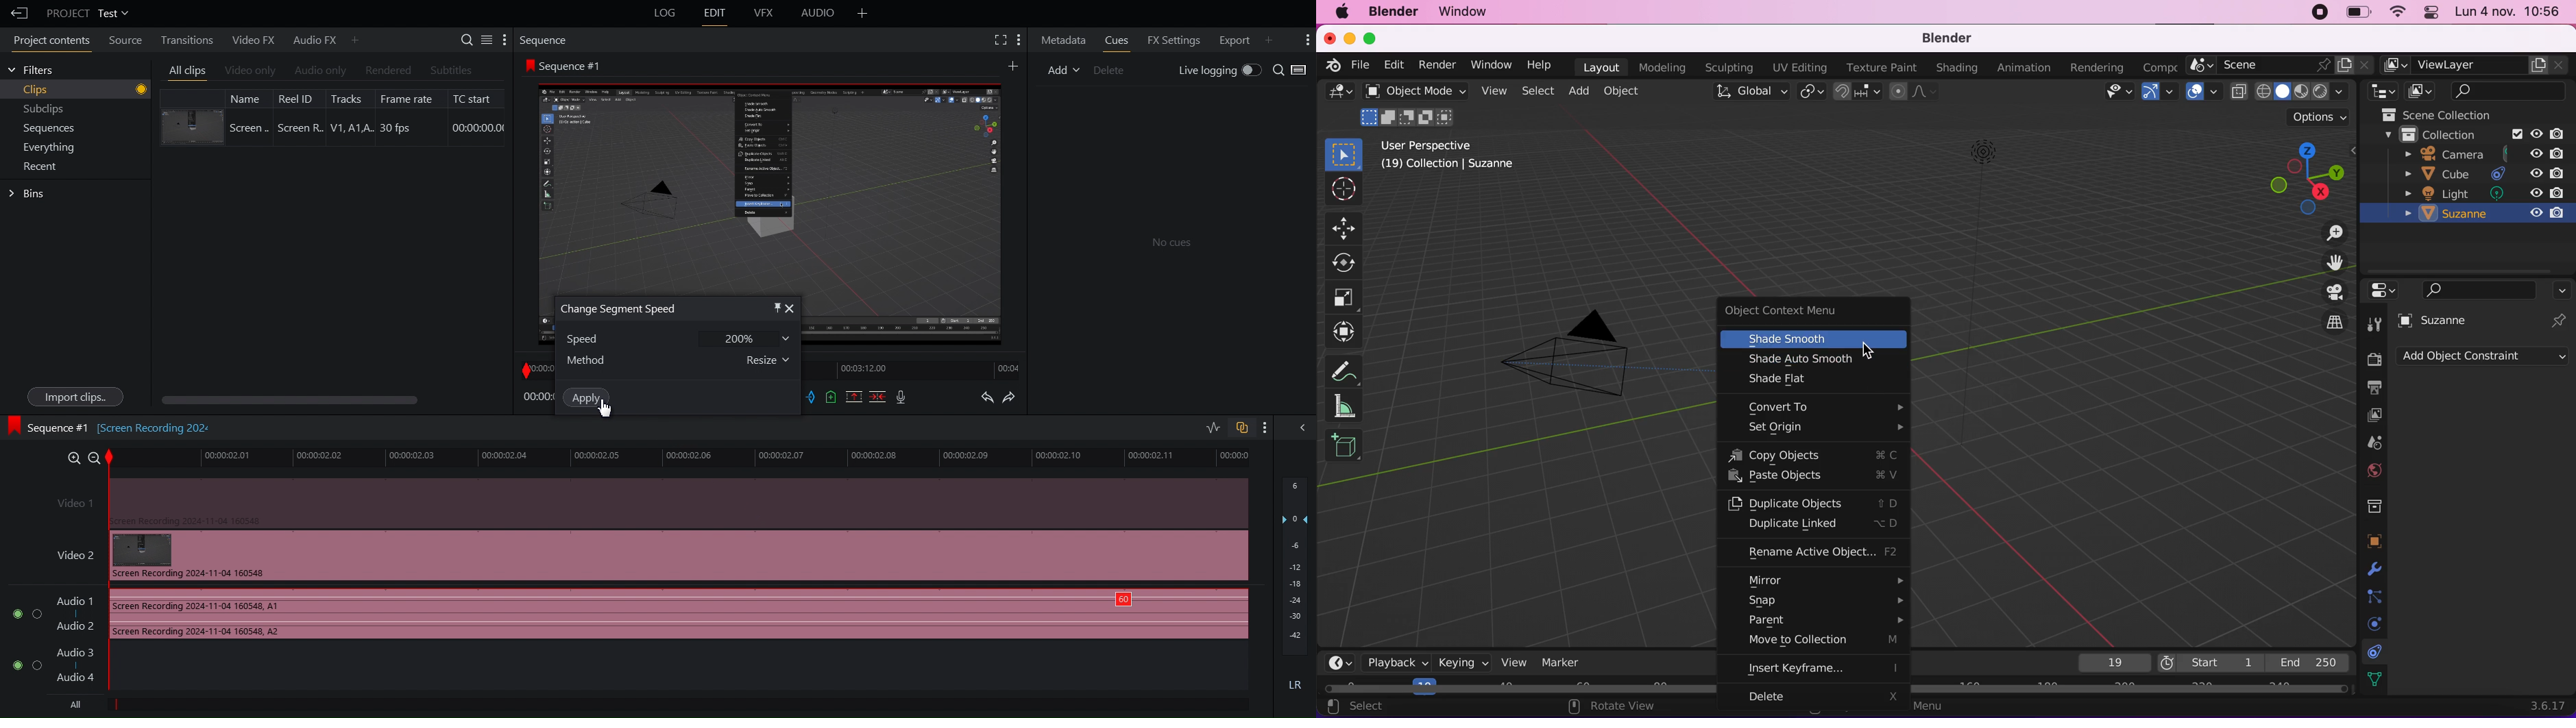 This screenshot has width=2576, height=728. Describe the element at coordinates (2424, 90) in the screenshot. I see `display mode` at that location.